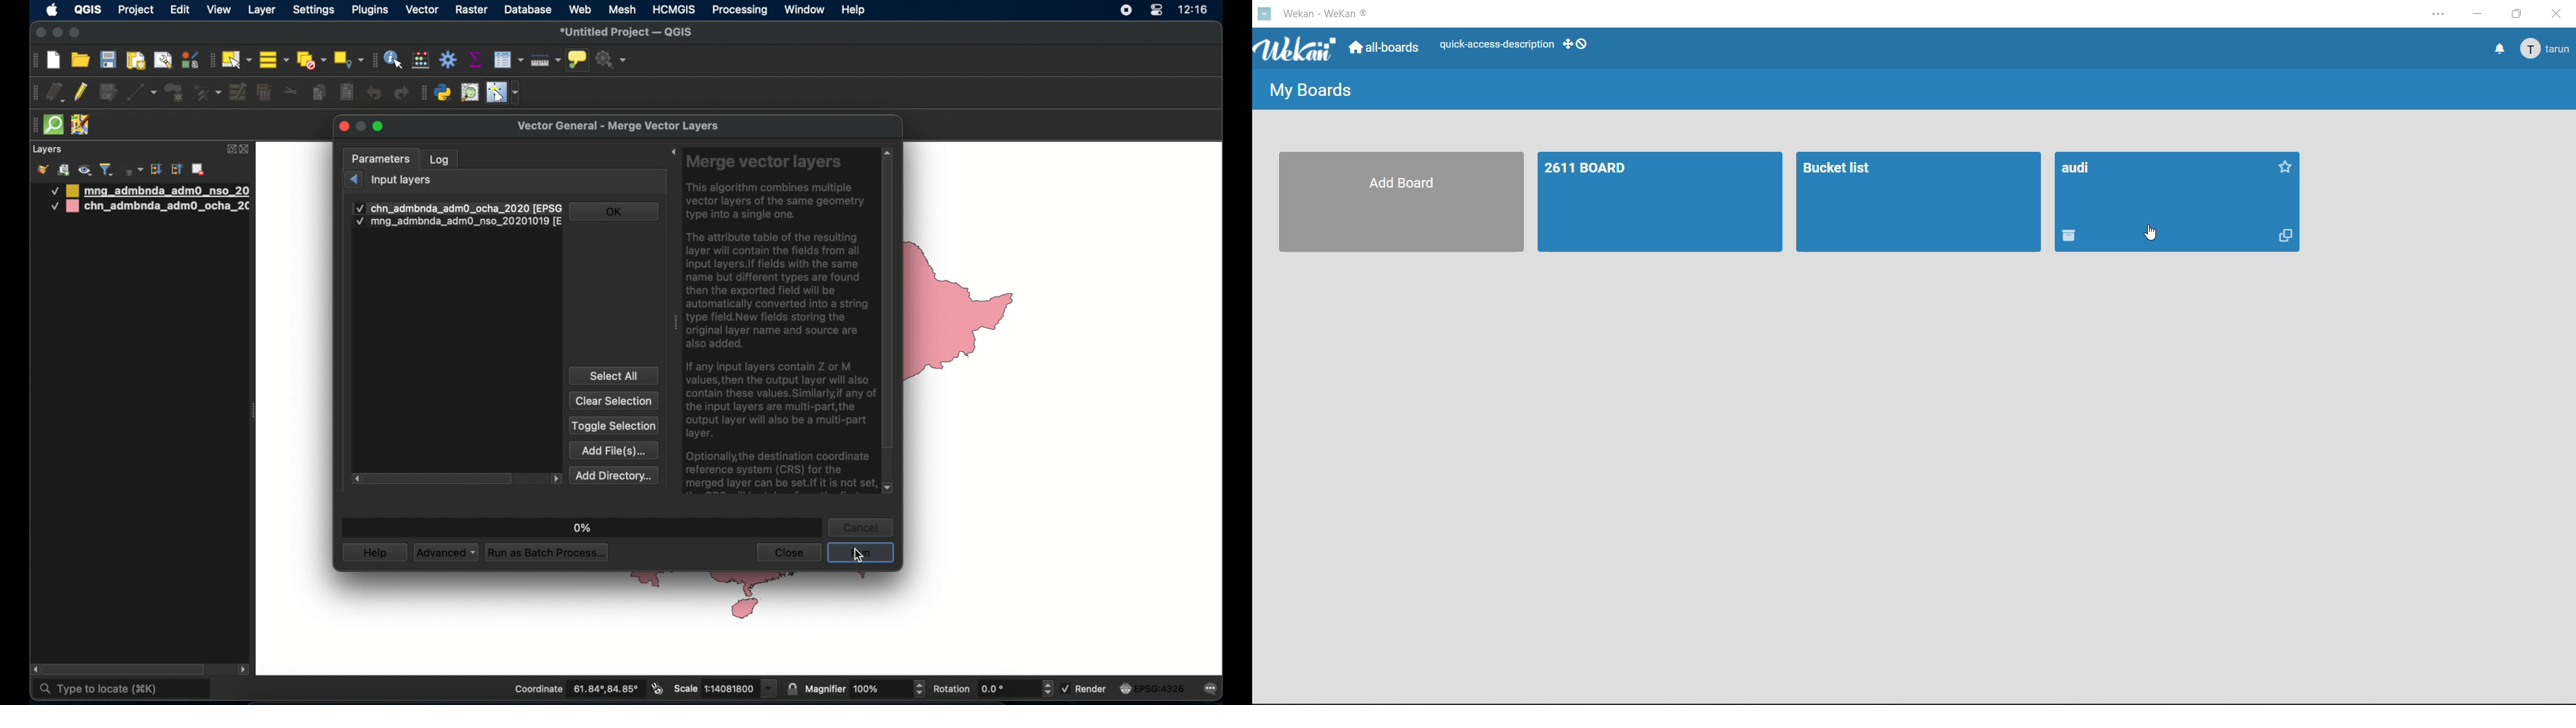 This screenshot has width=2576, height=728. Describe the element at coordinates (887, 151) in the screenshot. I see `scroll up` at that location.